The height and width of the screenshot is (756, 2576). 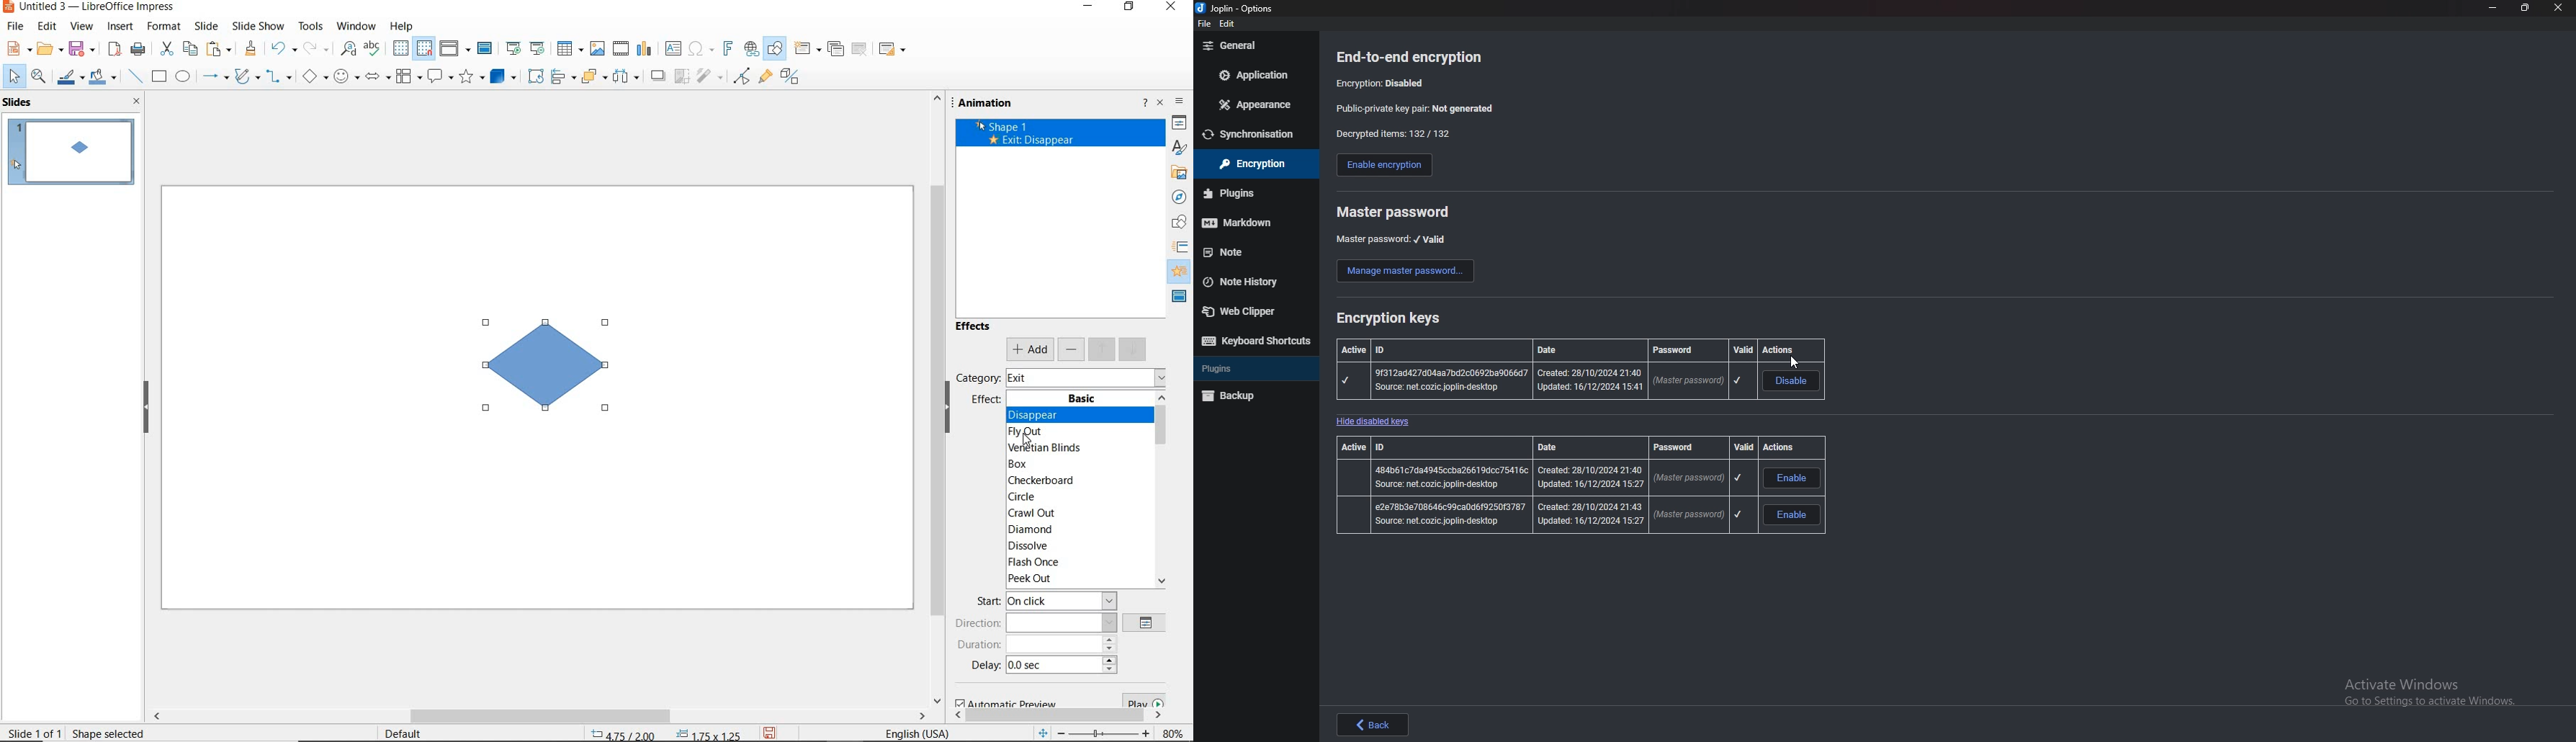 What do you see at coordinates (1081, 399) in the screenshot?
I see `basic` at bounding box center [1081, 399].